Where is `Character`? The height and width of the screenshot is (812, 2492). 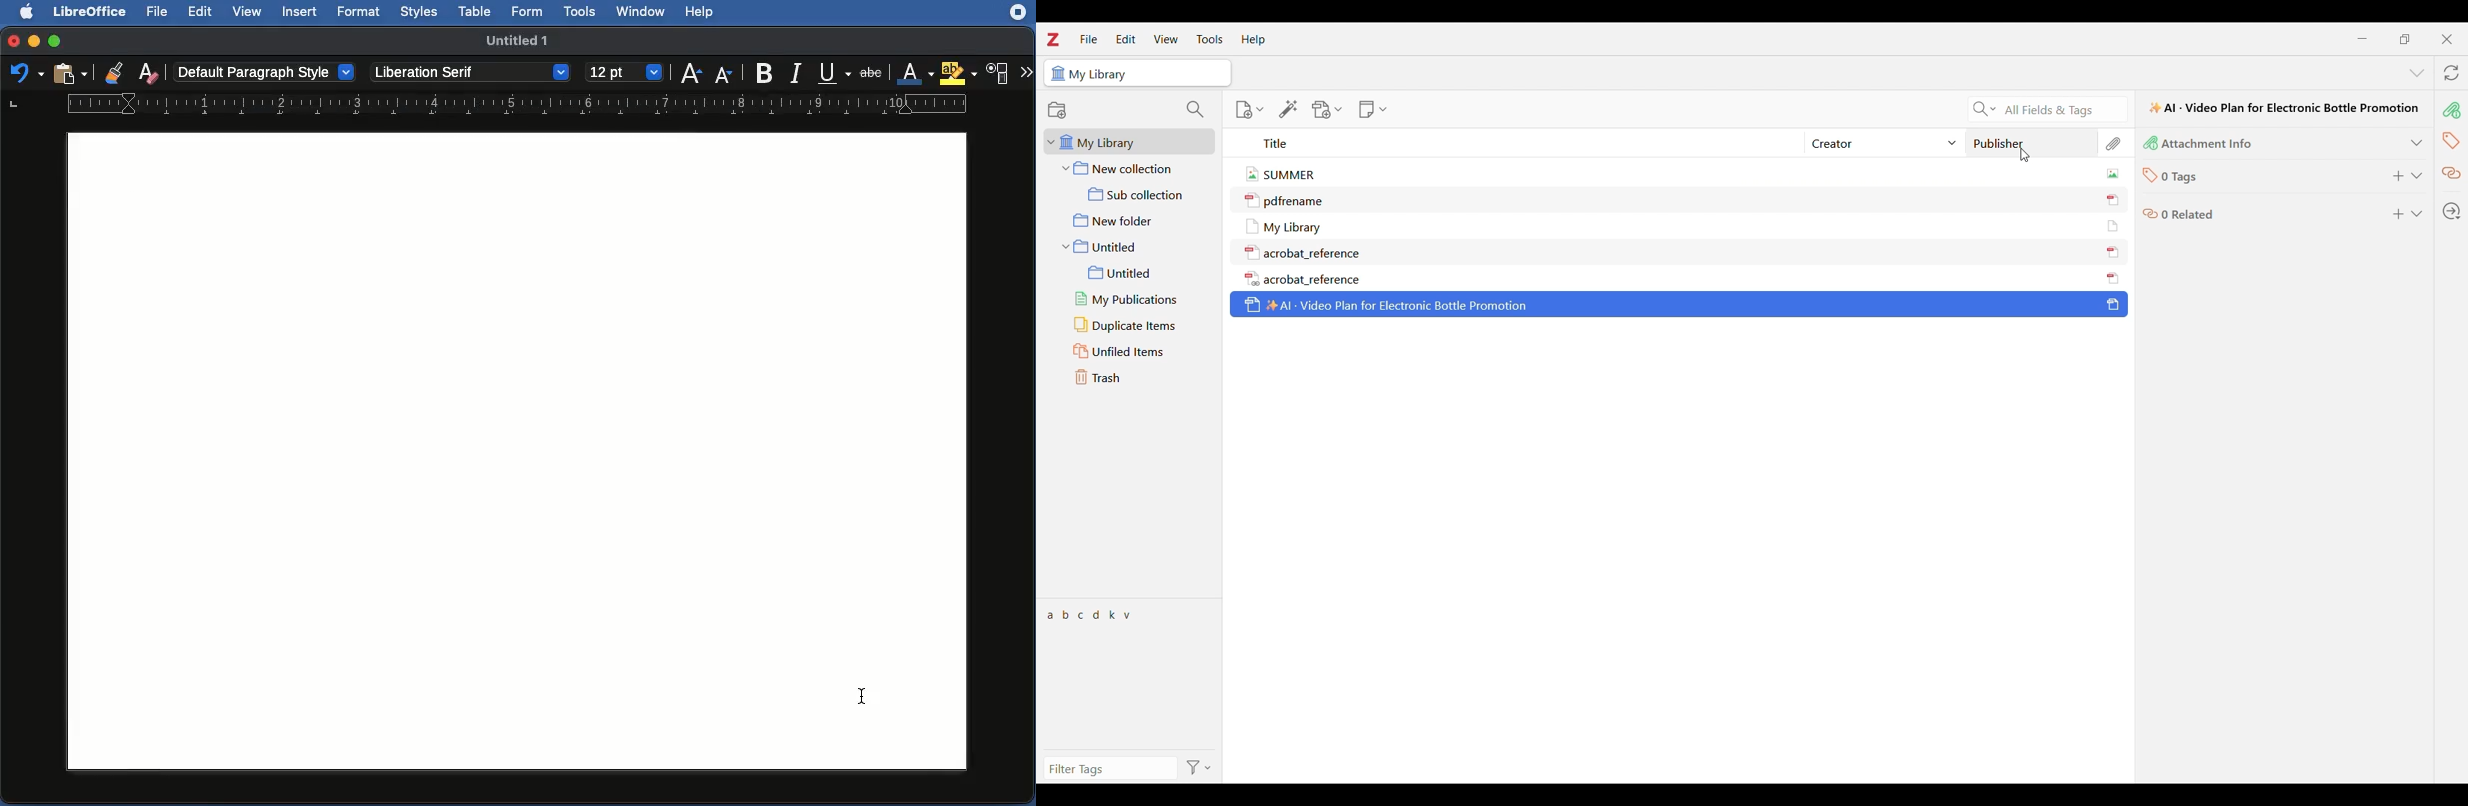 Character is located at coordinates (1000, 73).